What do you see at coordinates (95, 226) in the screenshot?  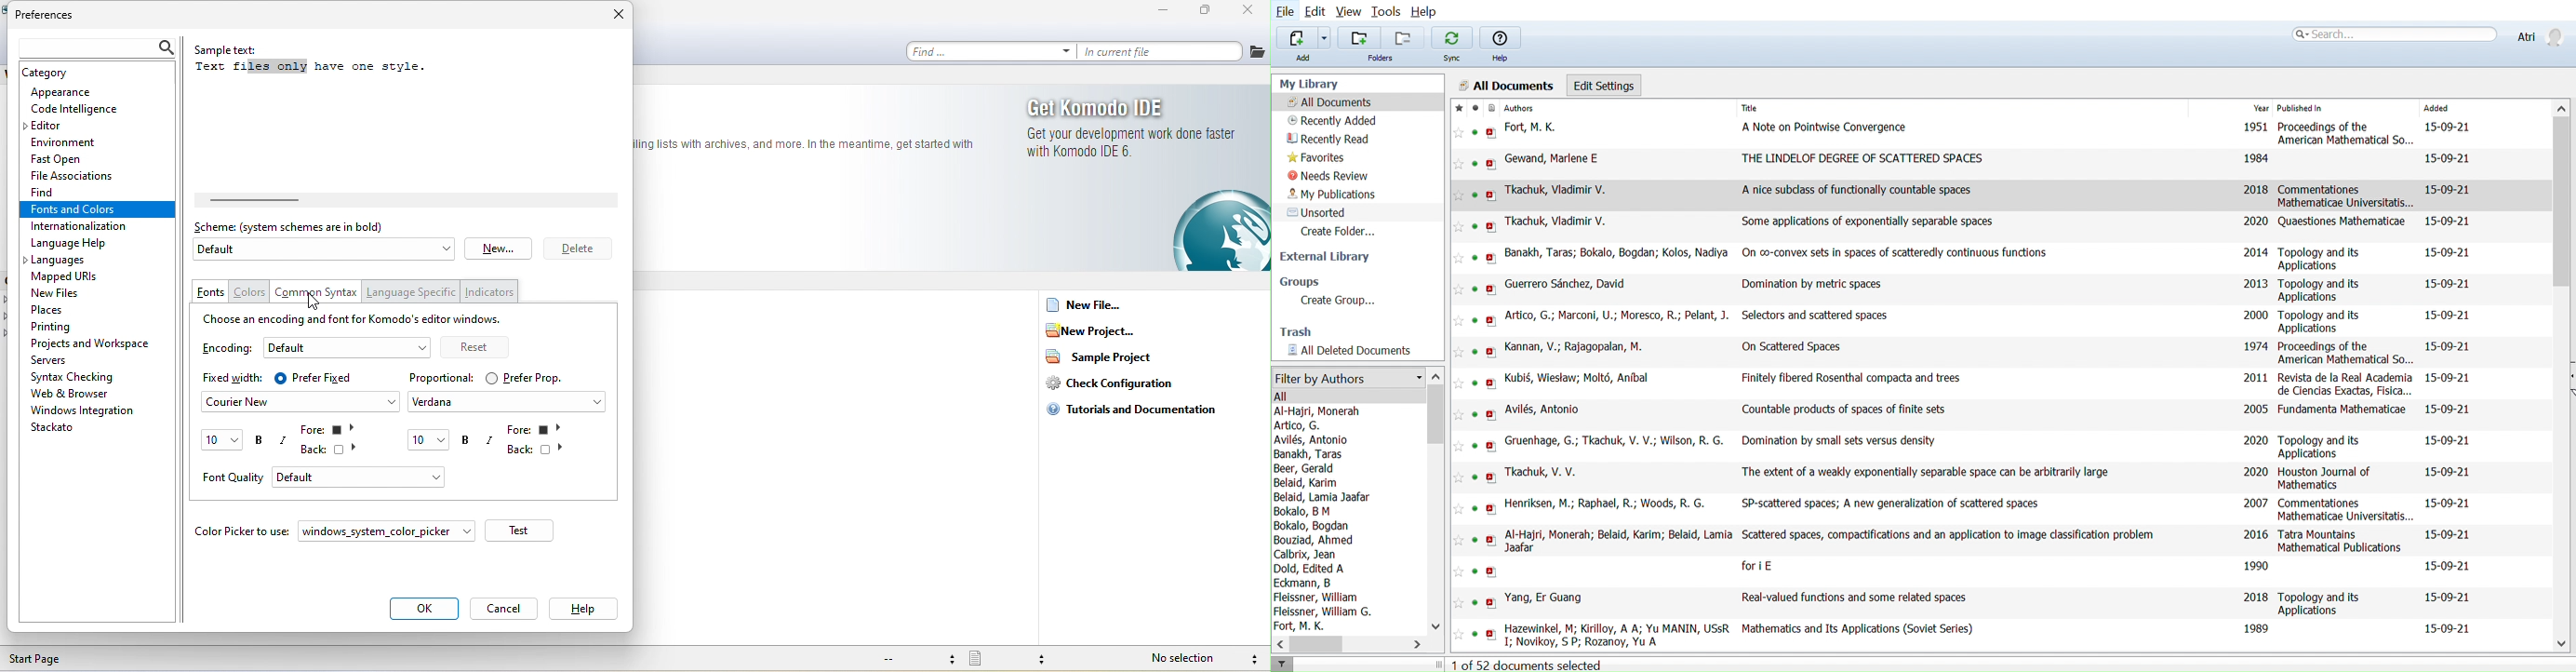 I see `internationalization` at bounding box center [95, 226].